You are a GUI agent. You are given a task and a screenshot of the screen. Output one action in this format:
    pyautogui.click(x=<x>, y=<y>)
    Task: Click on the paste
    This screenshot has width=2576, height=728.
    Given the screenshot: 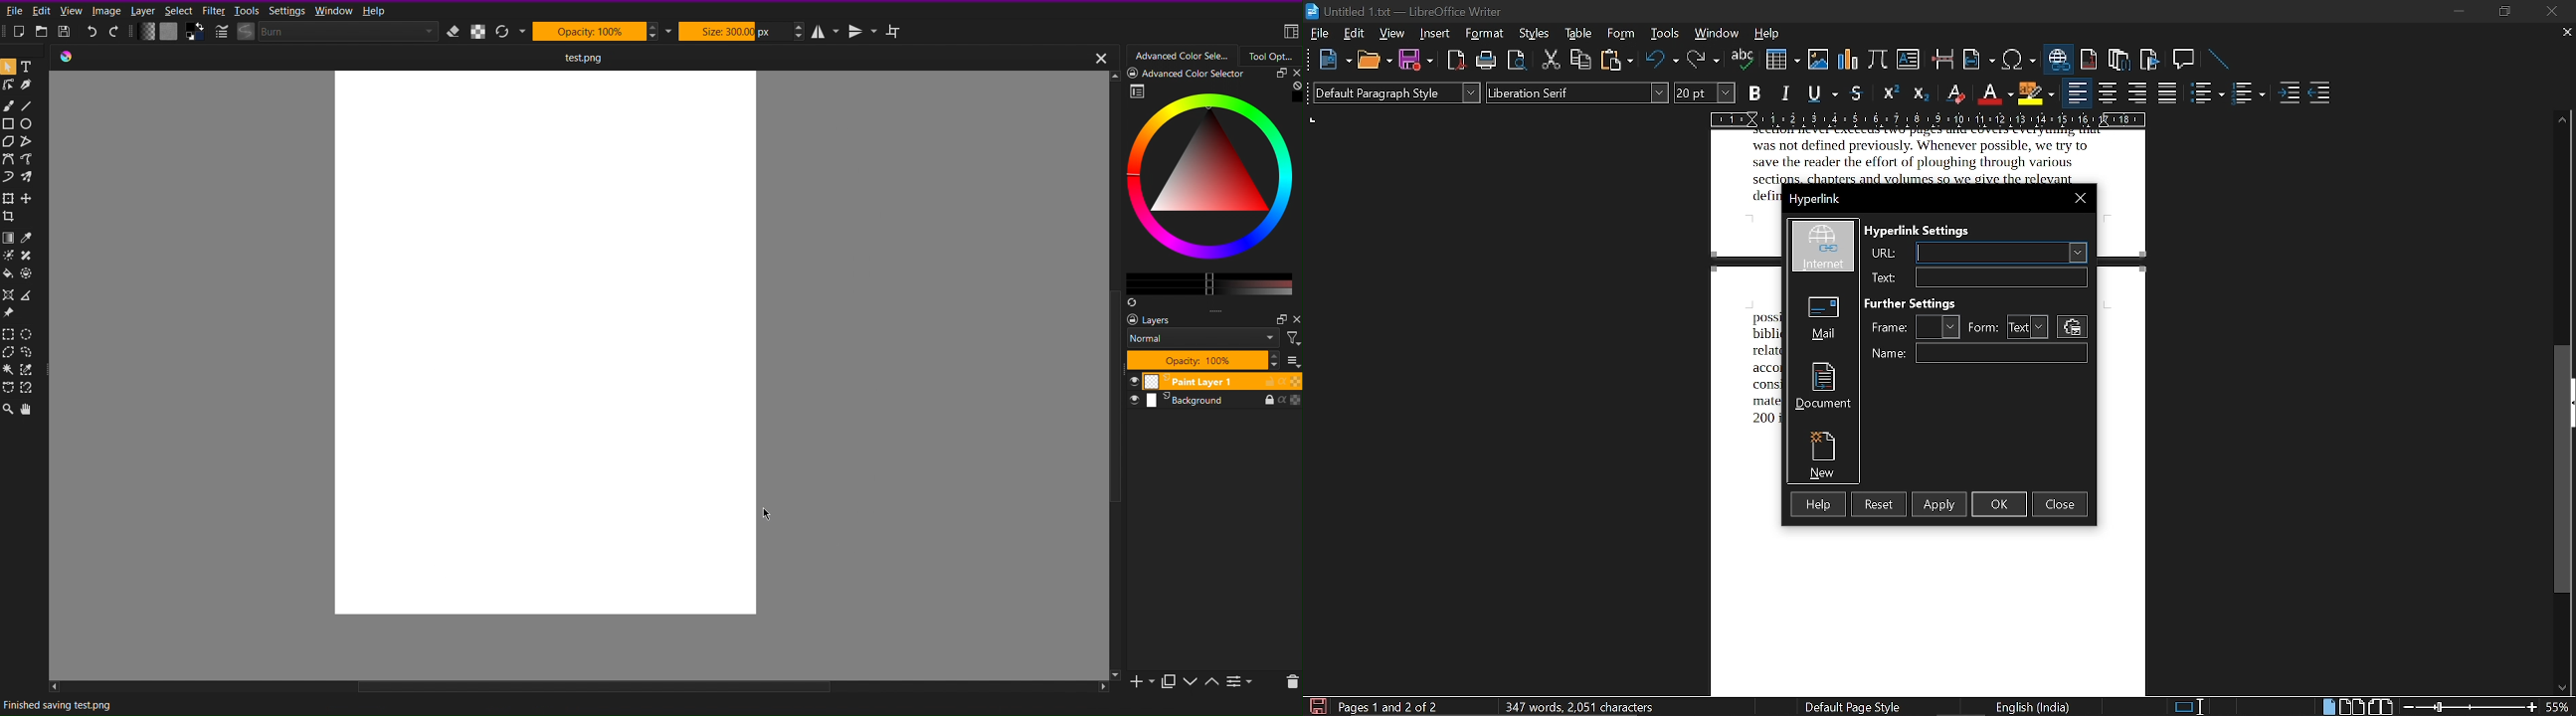 What is the action you would take?
    pyautogui.click(x=1616, y=61)
    